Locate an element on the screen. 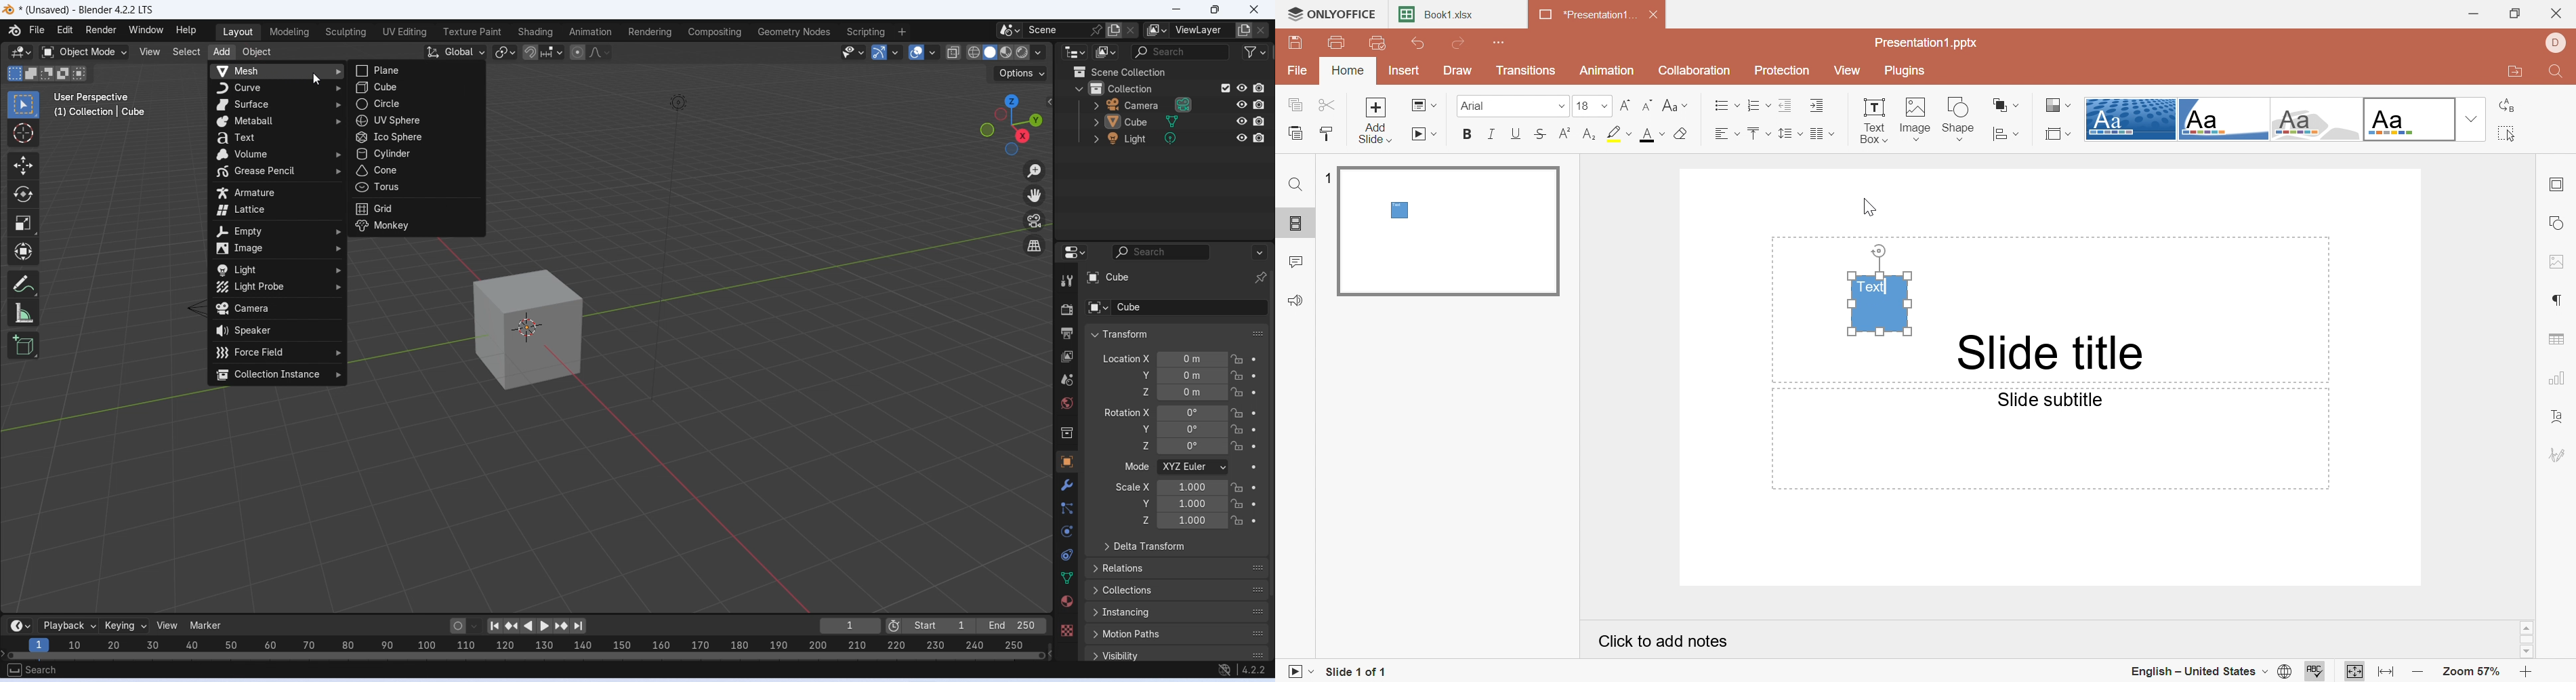 Image resolution: width=2576 pixels, height=700 pixels. Quick print is located at coordinates (1379, 44).